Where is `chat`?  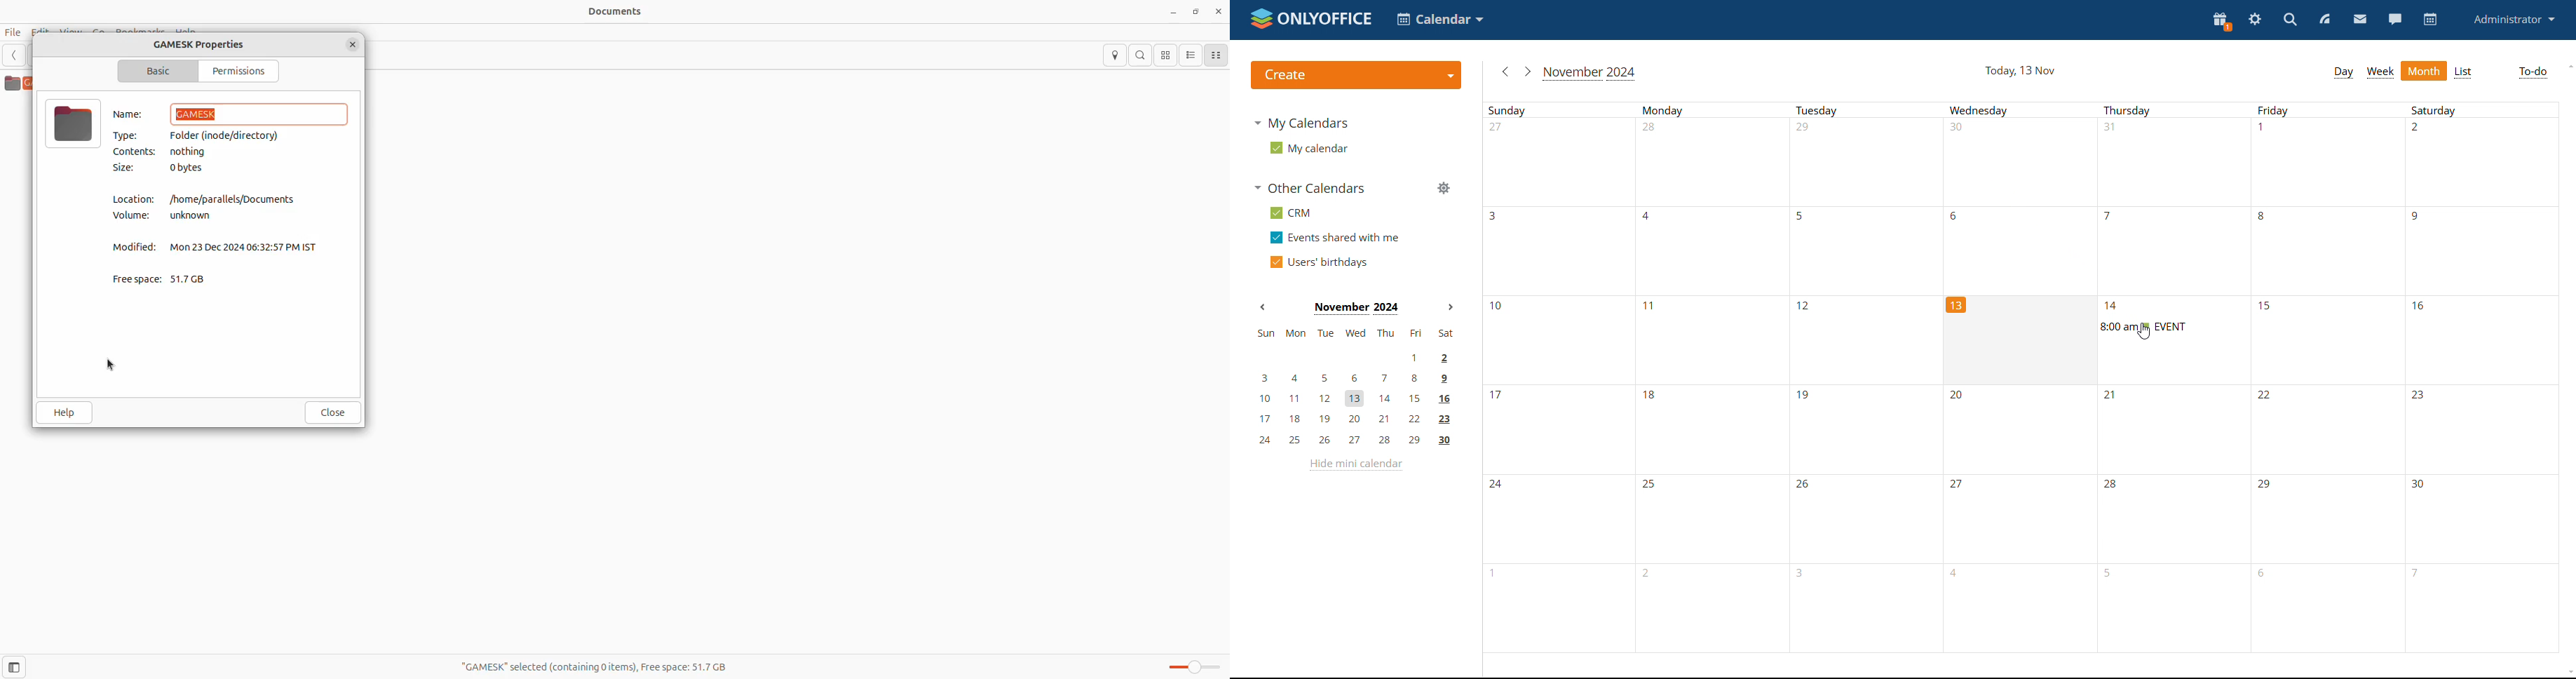
chat is located at coordinates (2394, 20).